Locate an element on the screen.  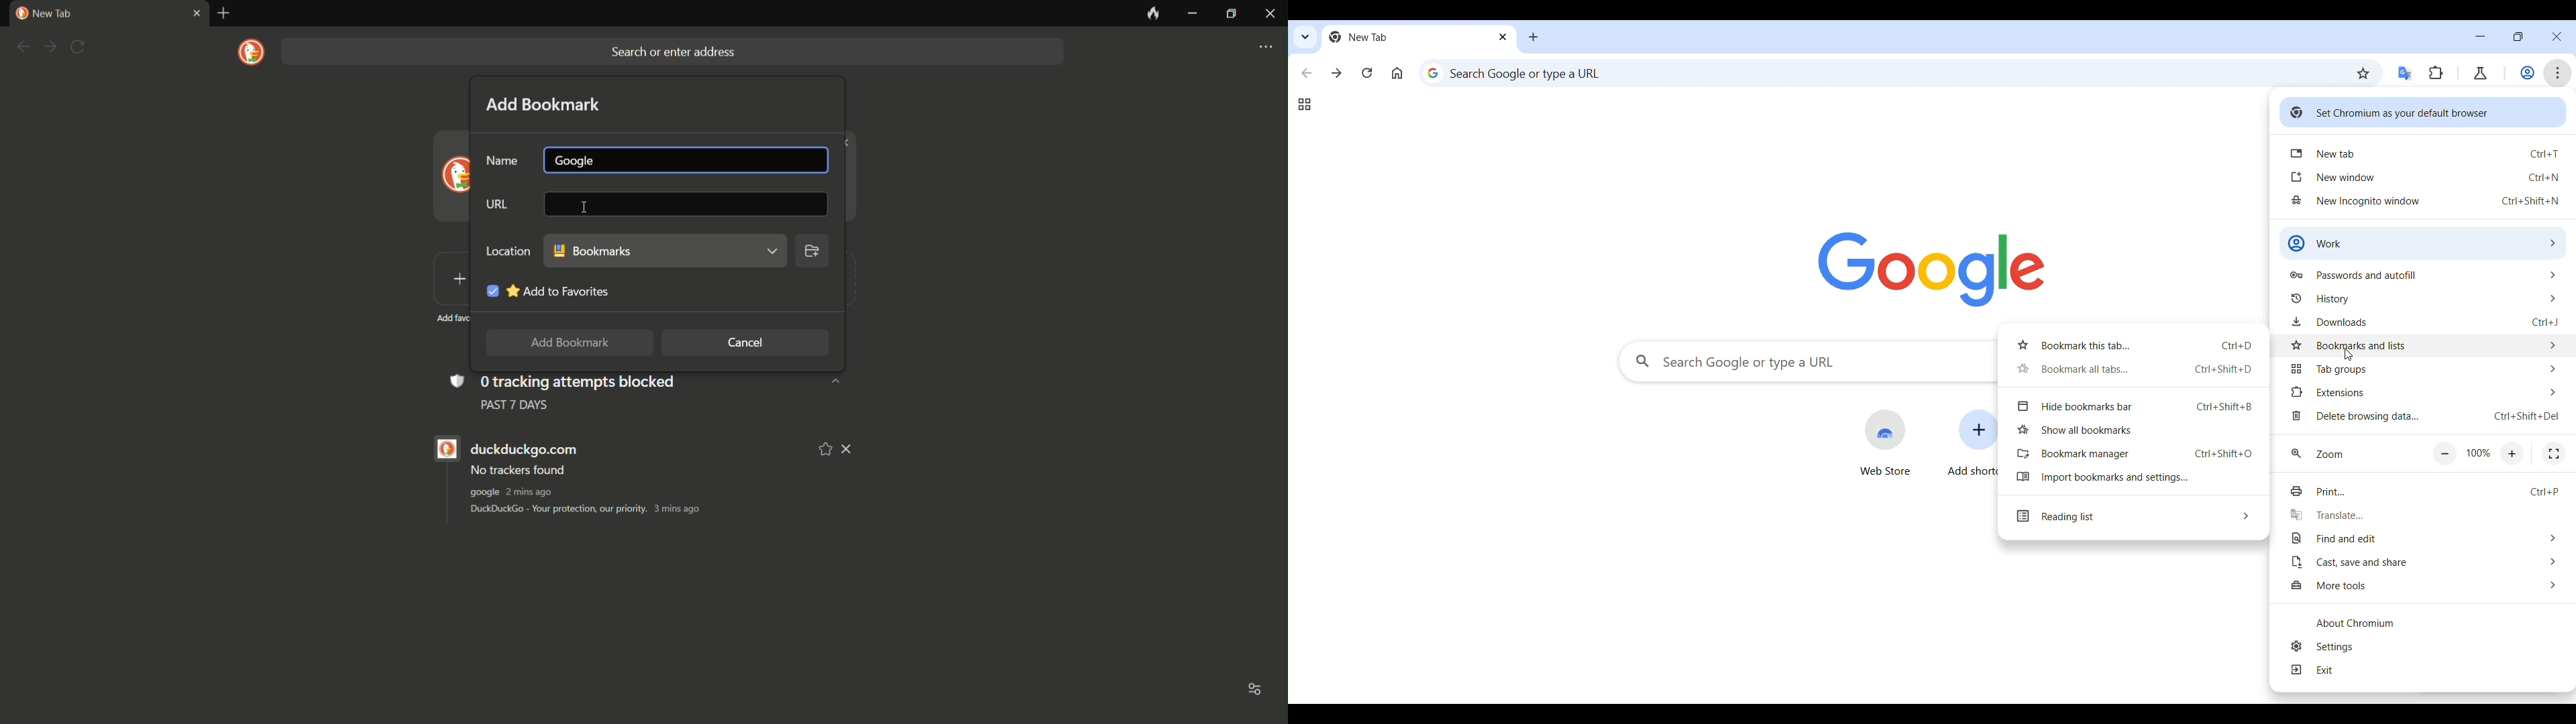
About Chromium is located at coordinates (2424, 623).